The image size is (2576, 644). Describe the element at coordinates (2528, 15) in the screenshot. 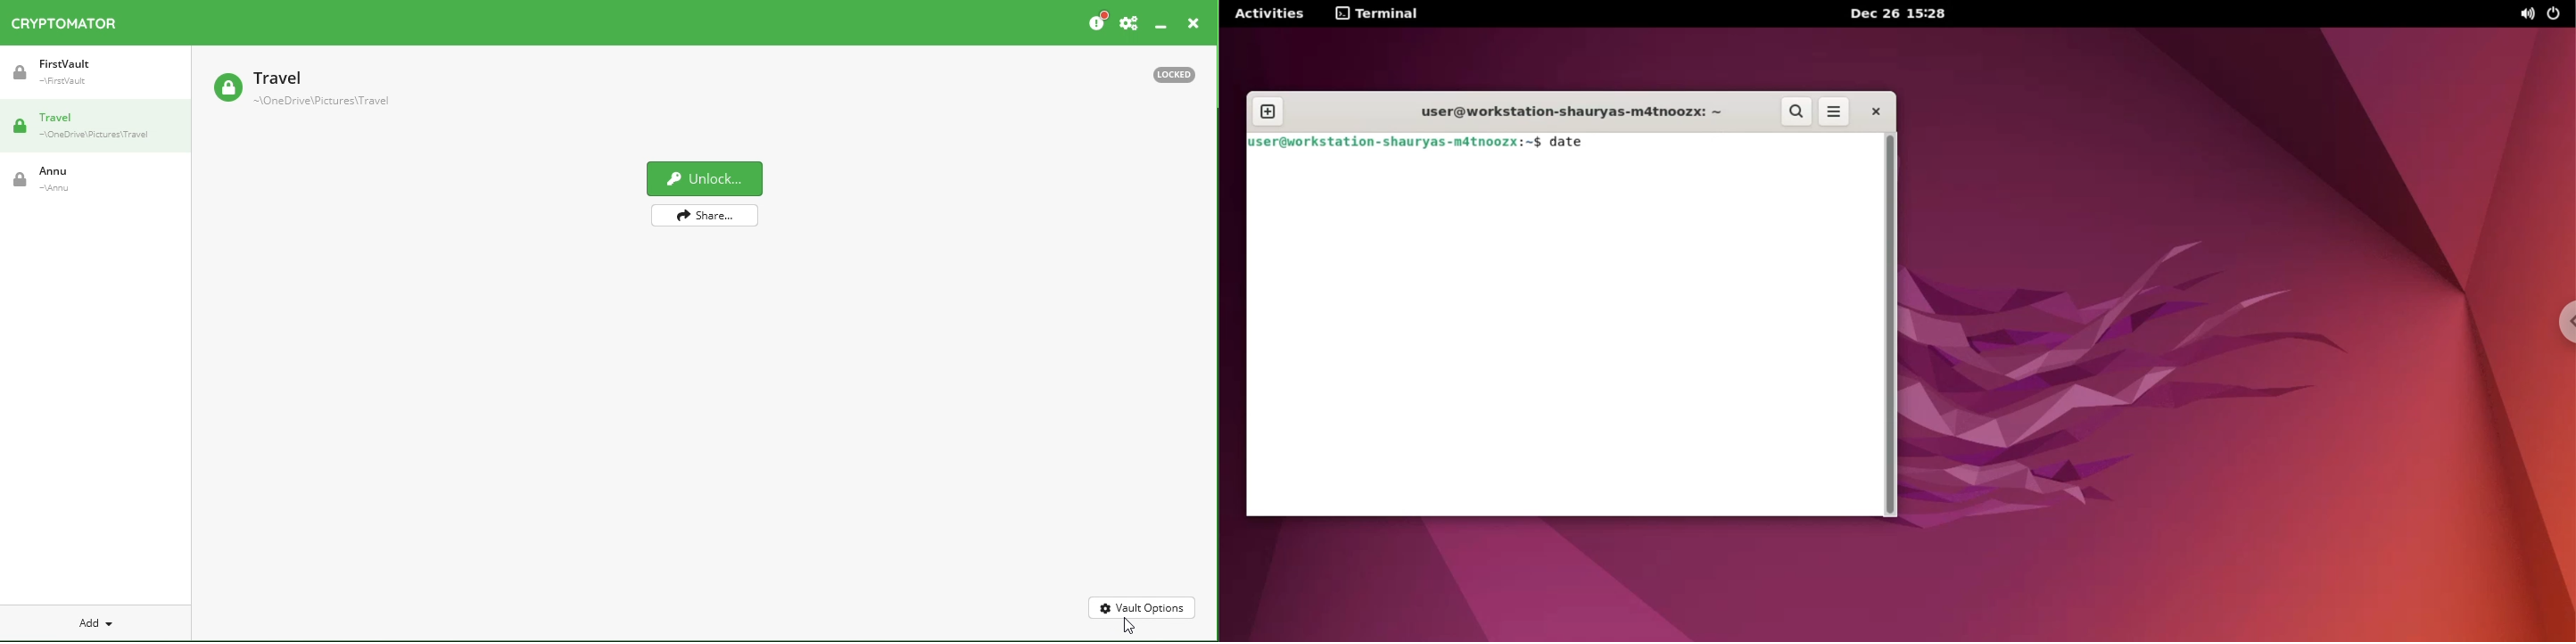

I see `sound options` at that location.